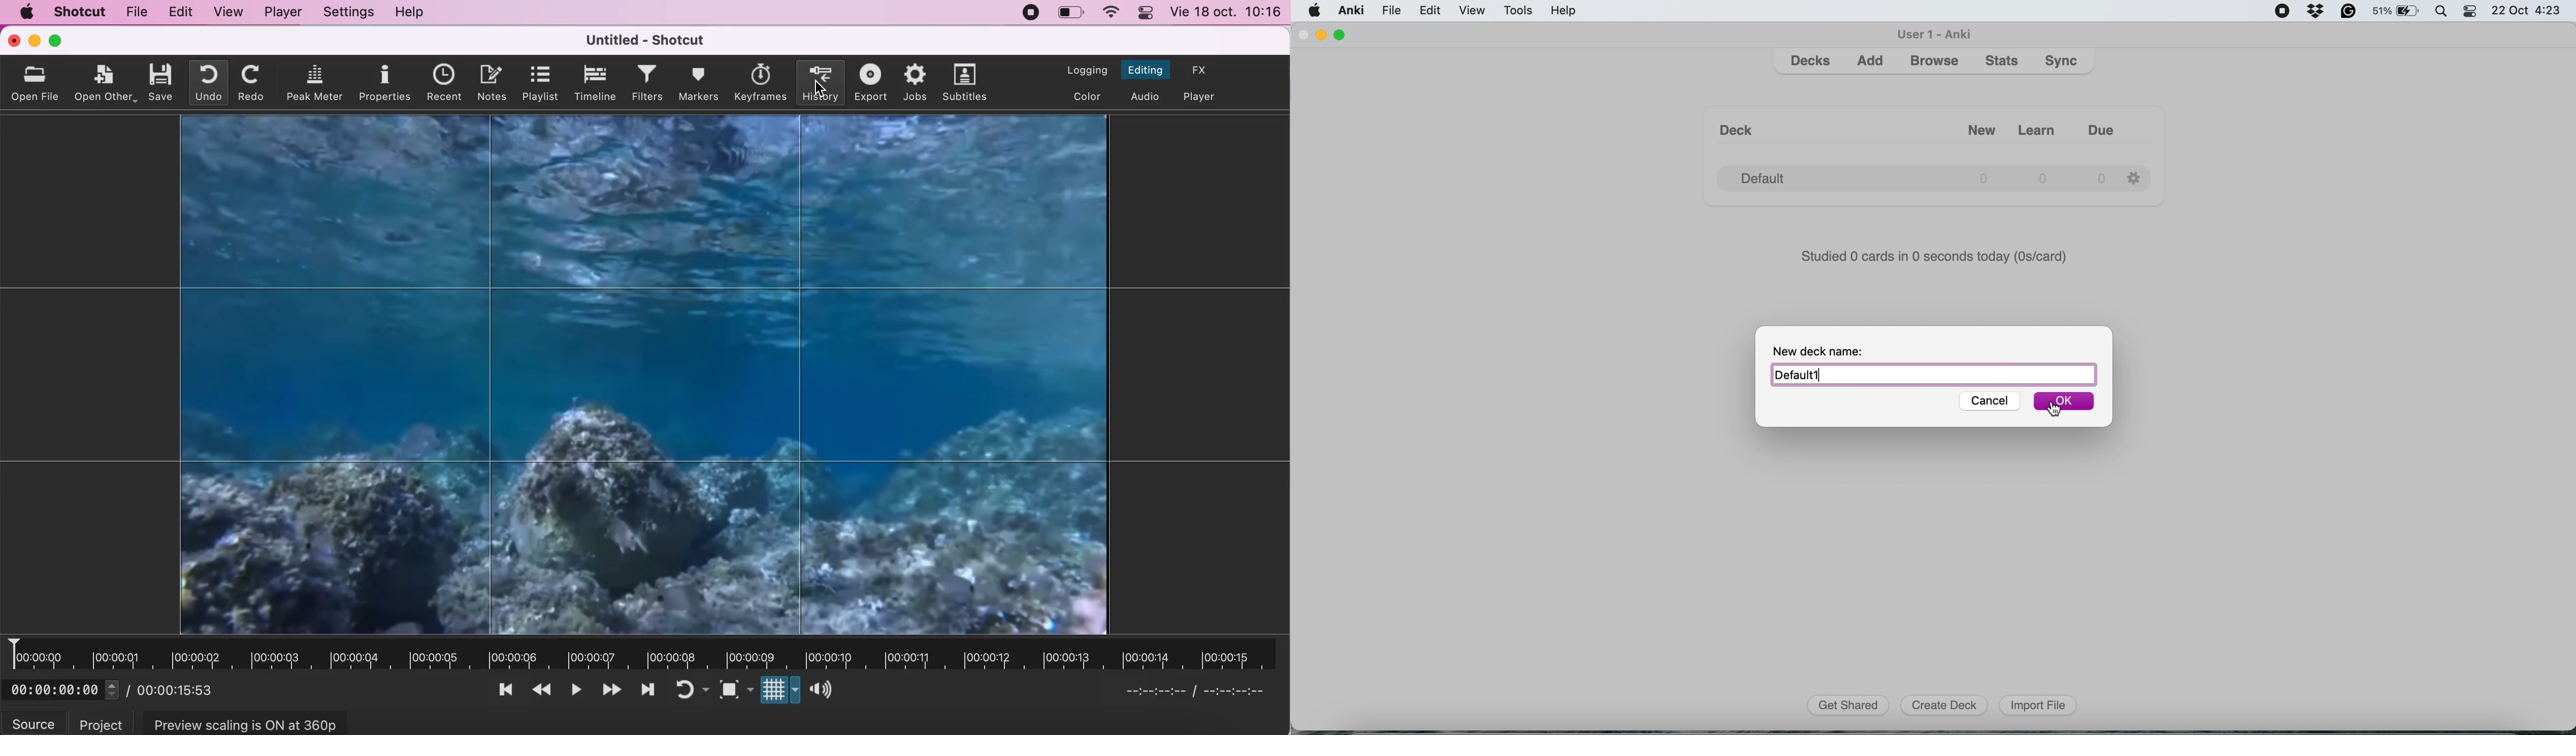 This screenshot has width=2576, height=756. I want to click on drop box, so click(2320, 12).